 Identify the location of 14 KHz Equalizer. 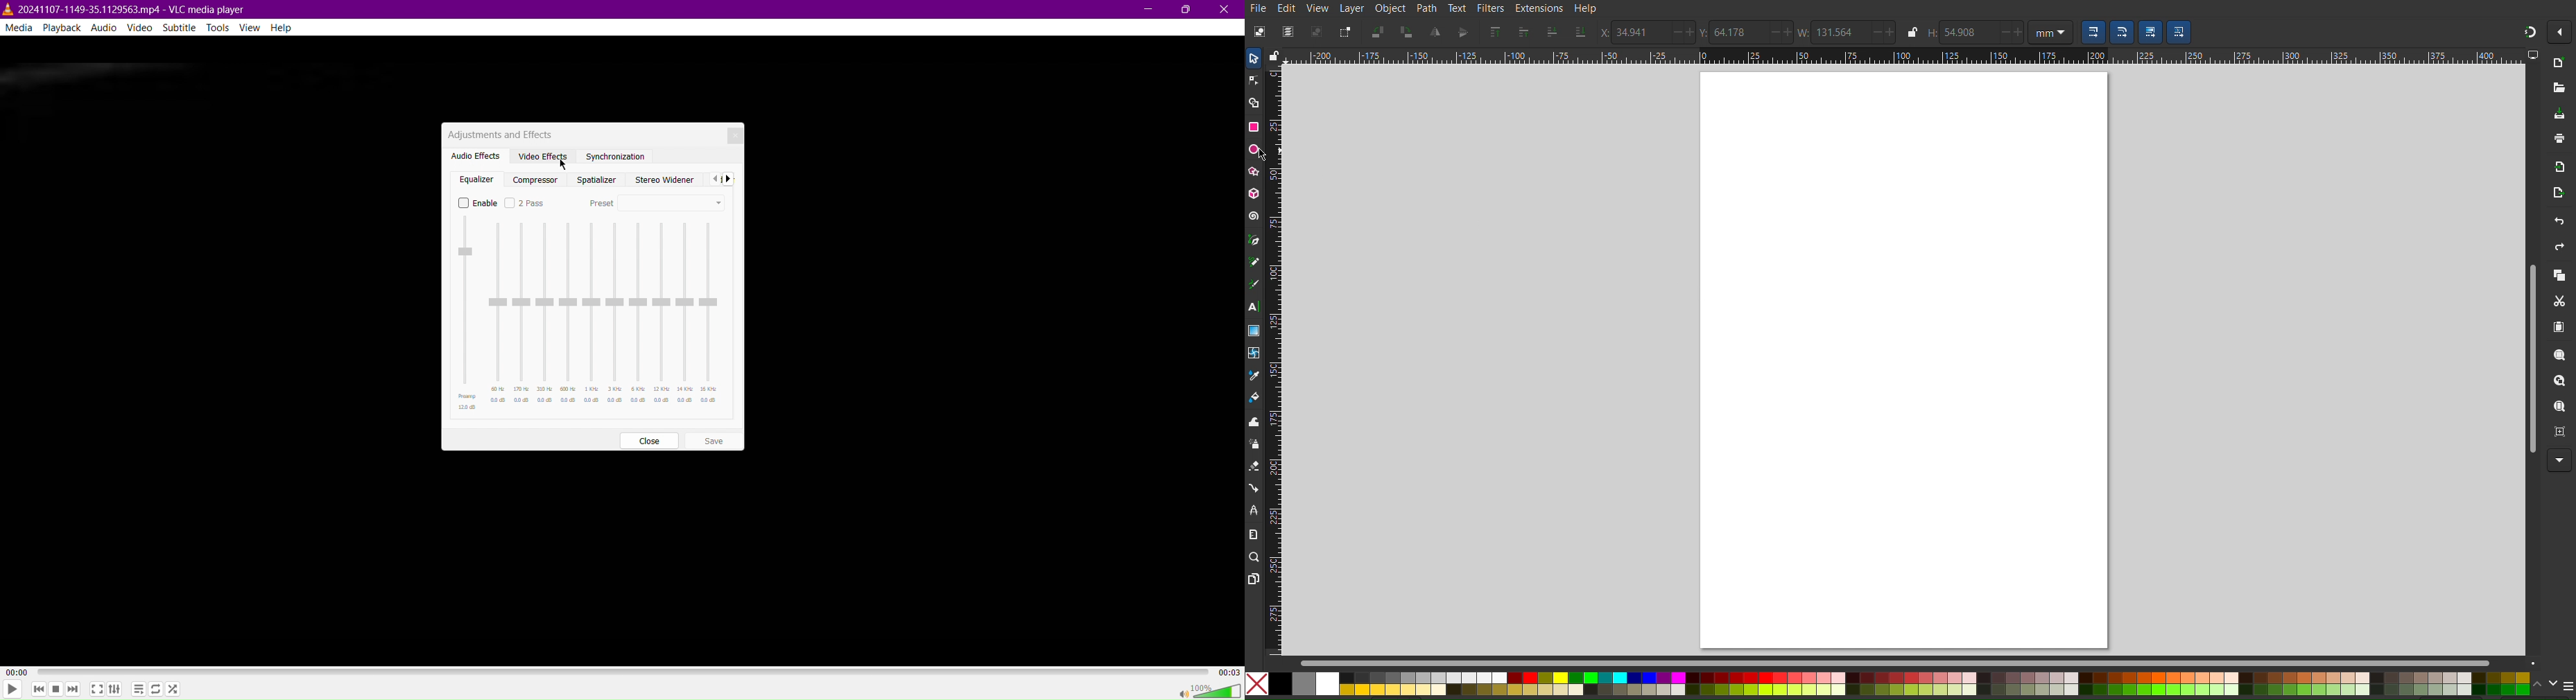
(684, 315).